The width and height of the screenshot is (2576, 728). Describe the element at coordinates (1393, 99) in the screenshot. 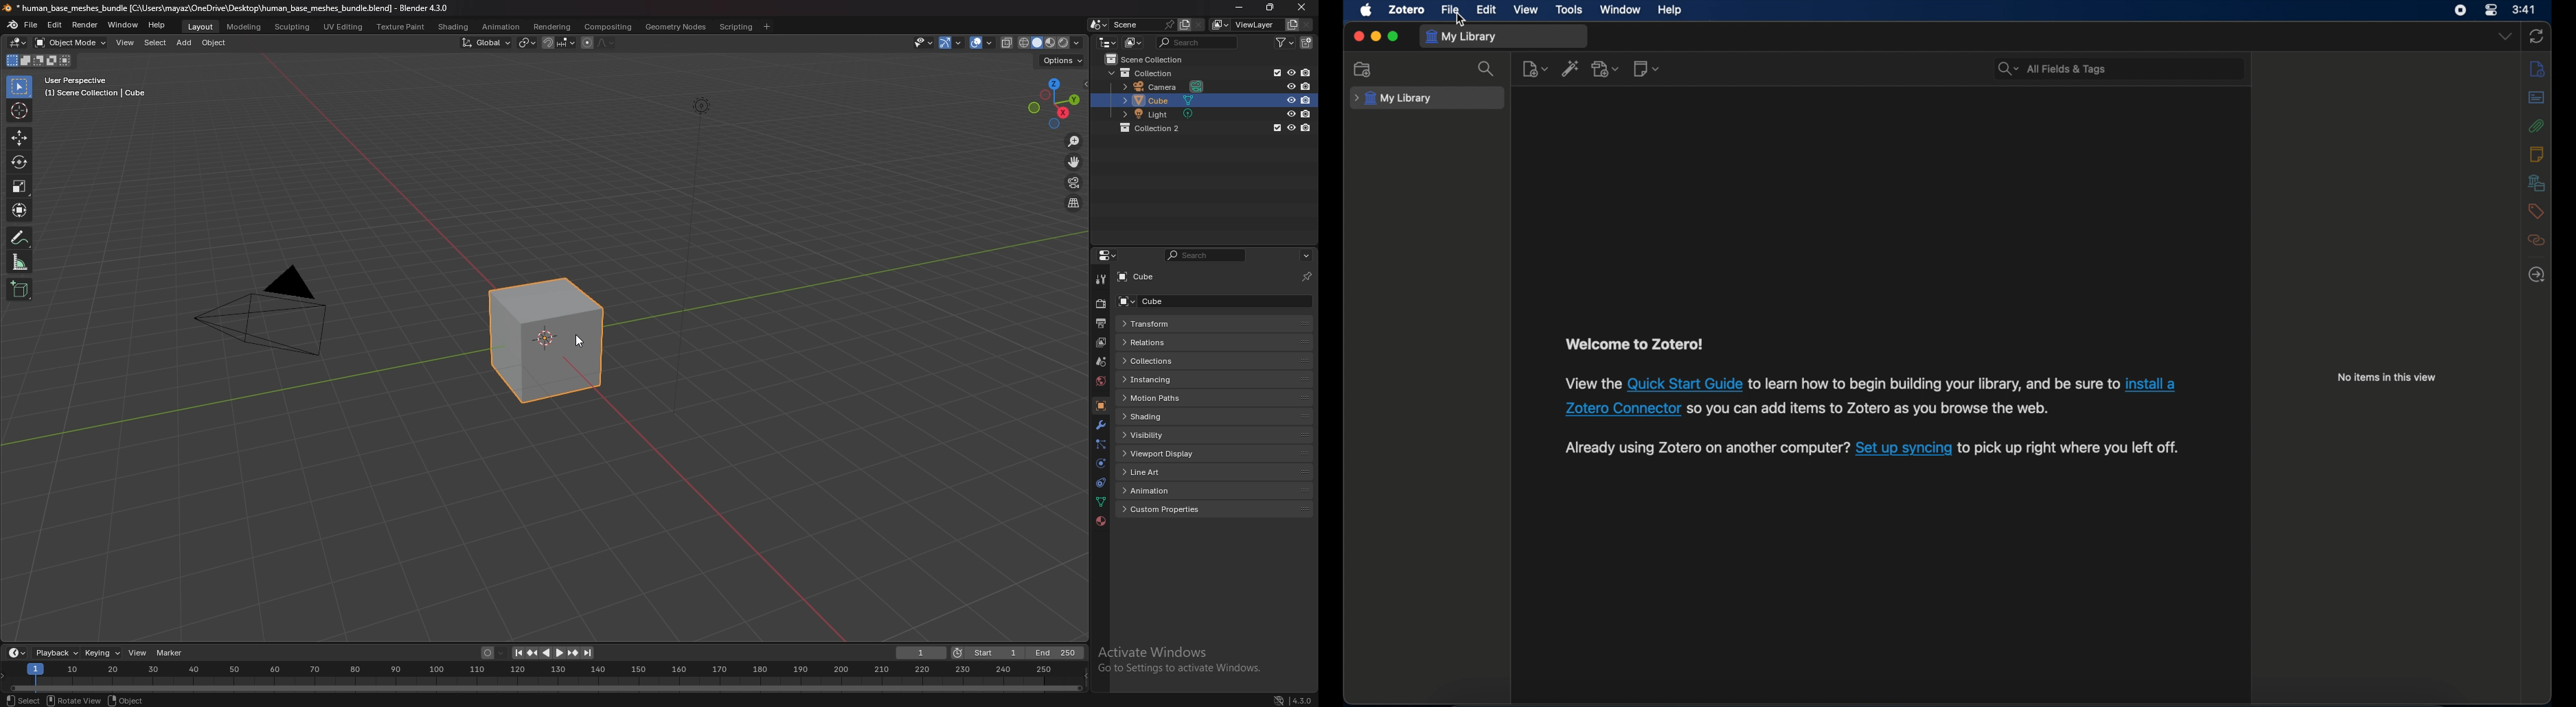

I see `my library` at that location.